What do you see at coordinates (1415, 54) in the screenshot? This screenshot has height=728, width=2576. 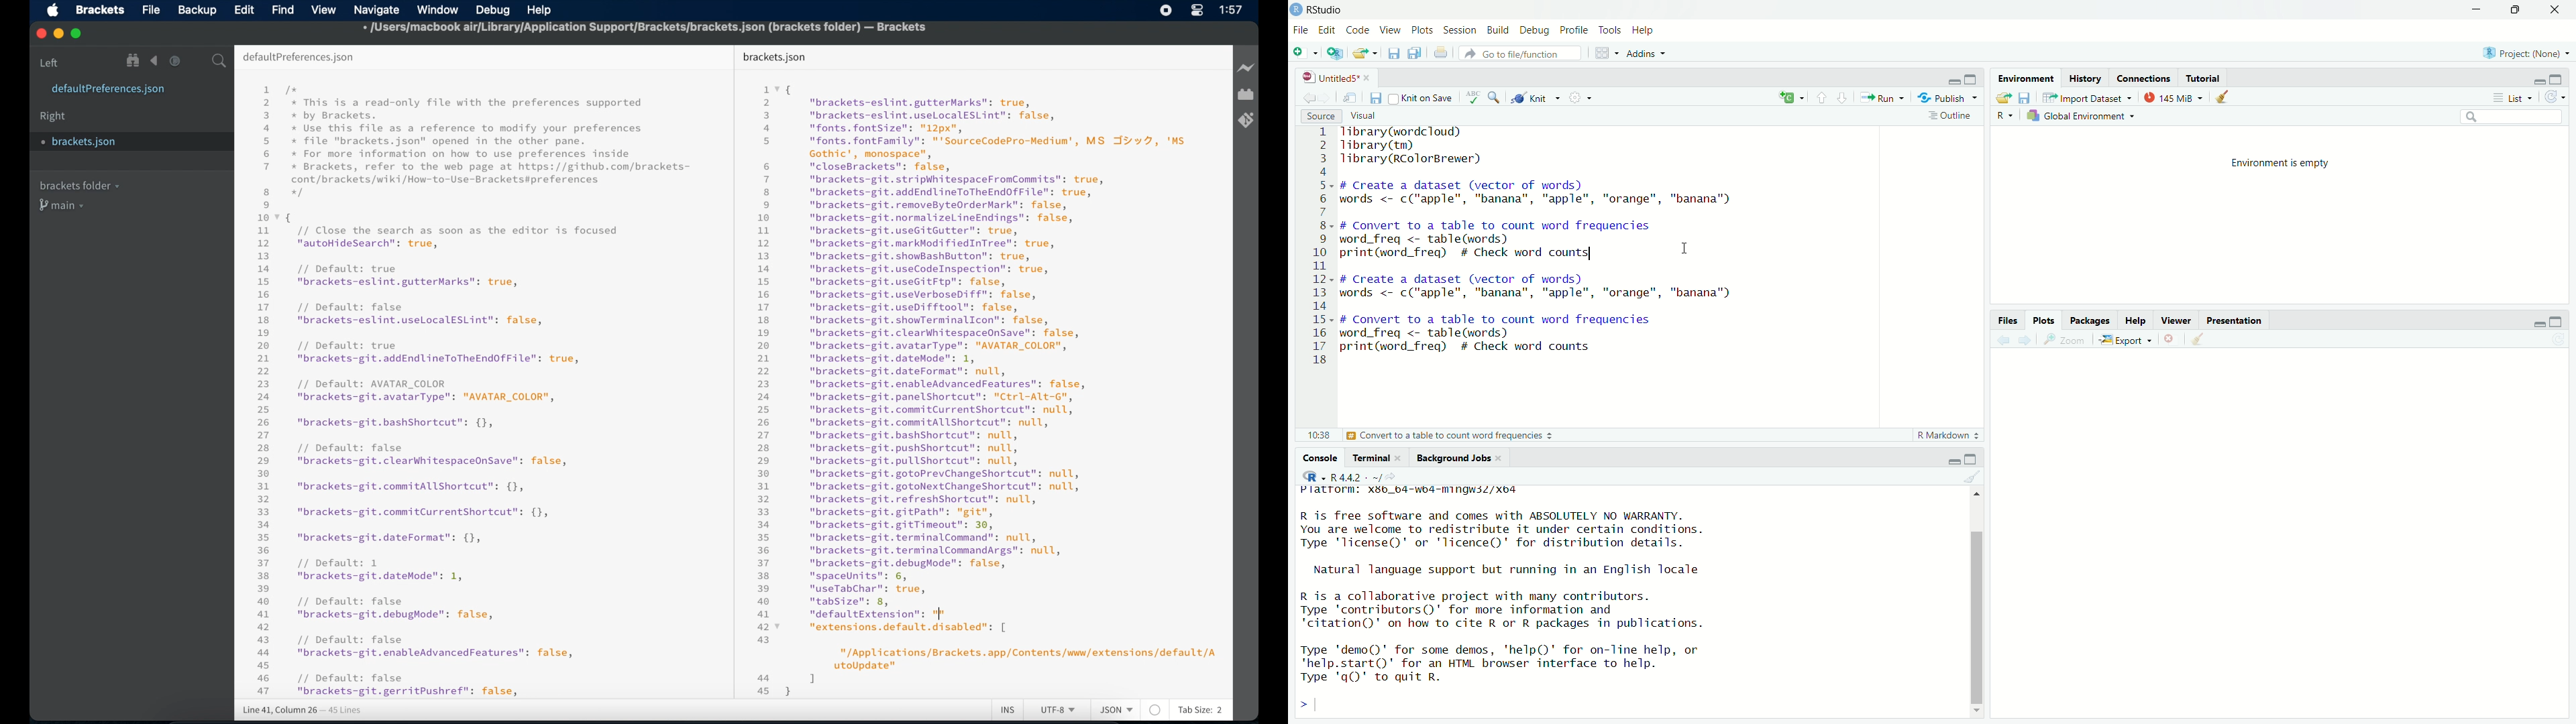 I see `Save all open documents` at bounding box center [1415, 54].